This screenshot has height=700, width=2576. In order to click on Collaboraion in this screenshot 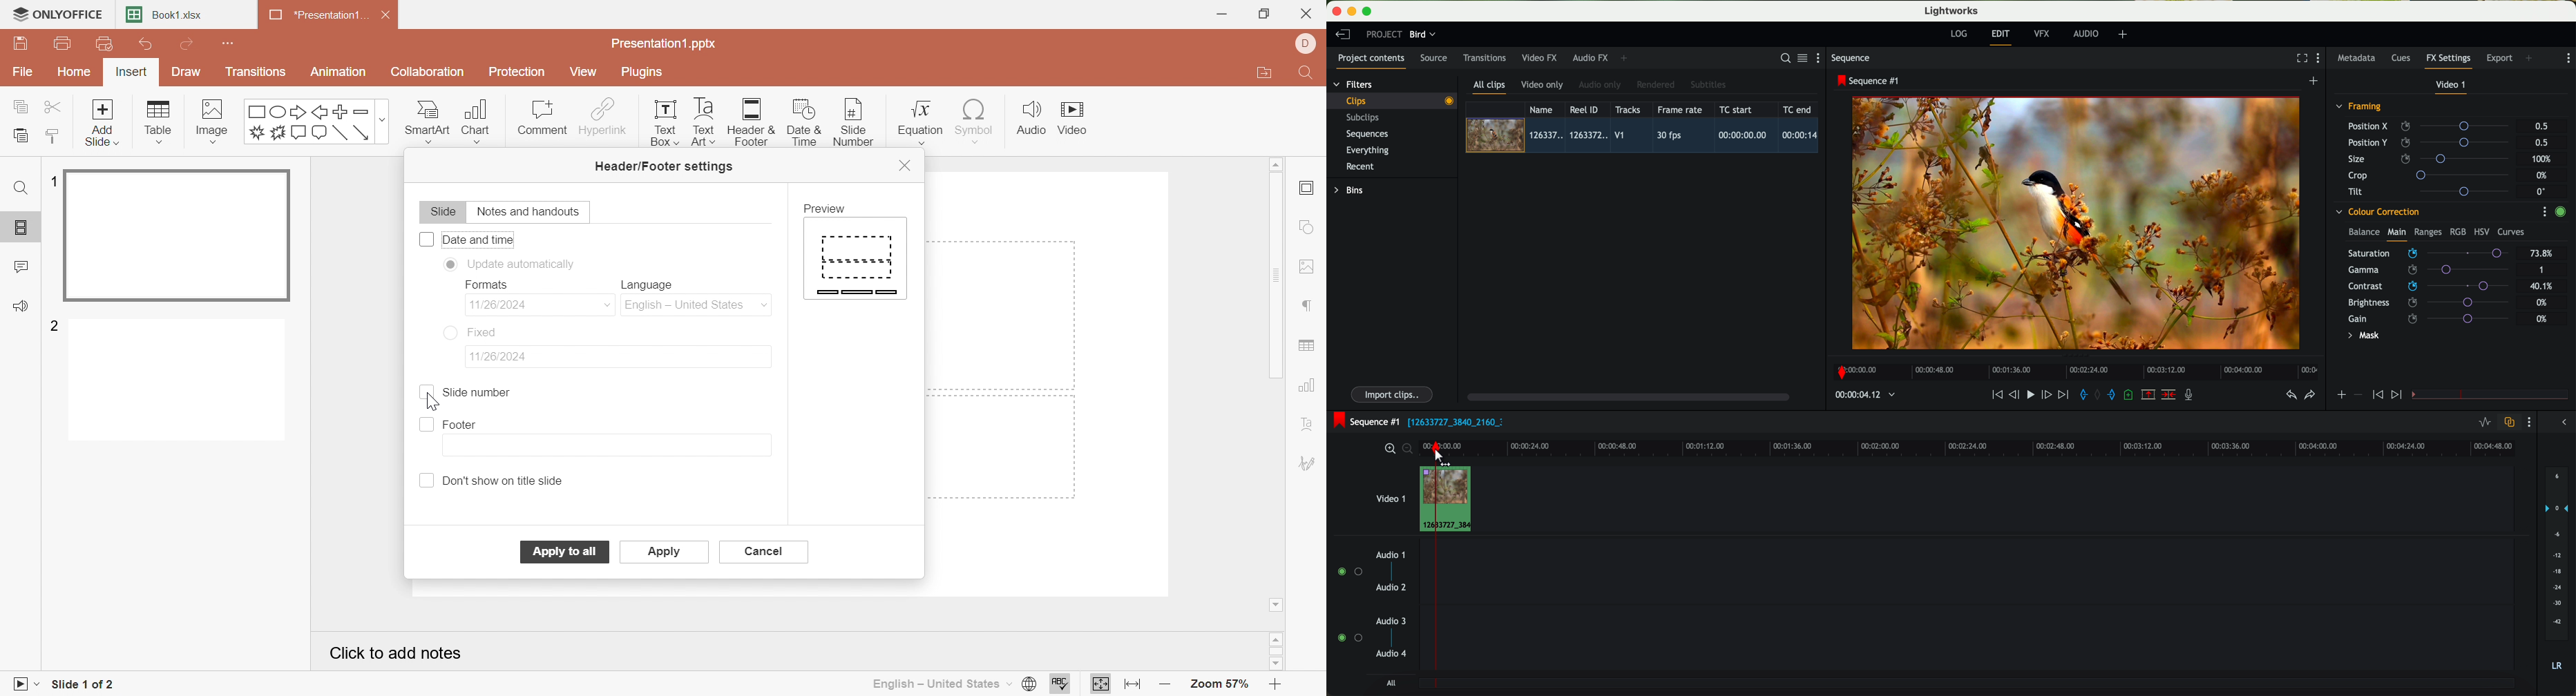, I will do `click(430, 74)`.